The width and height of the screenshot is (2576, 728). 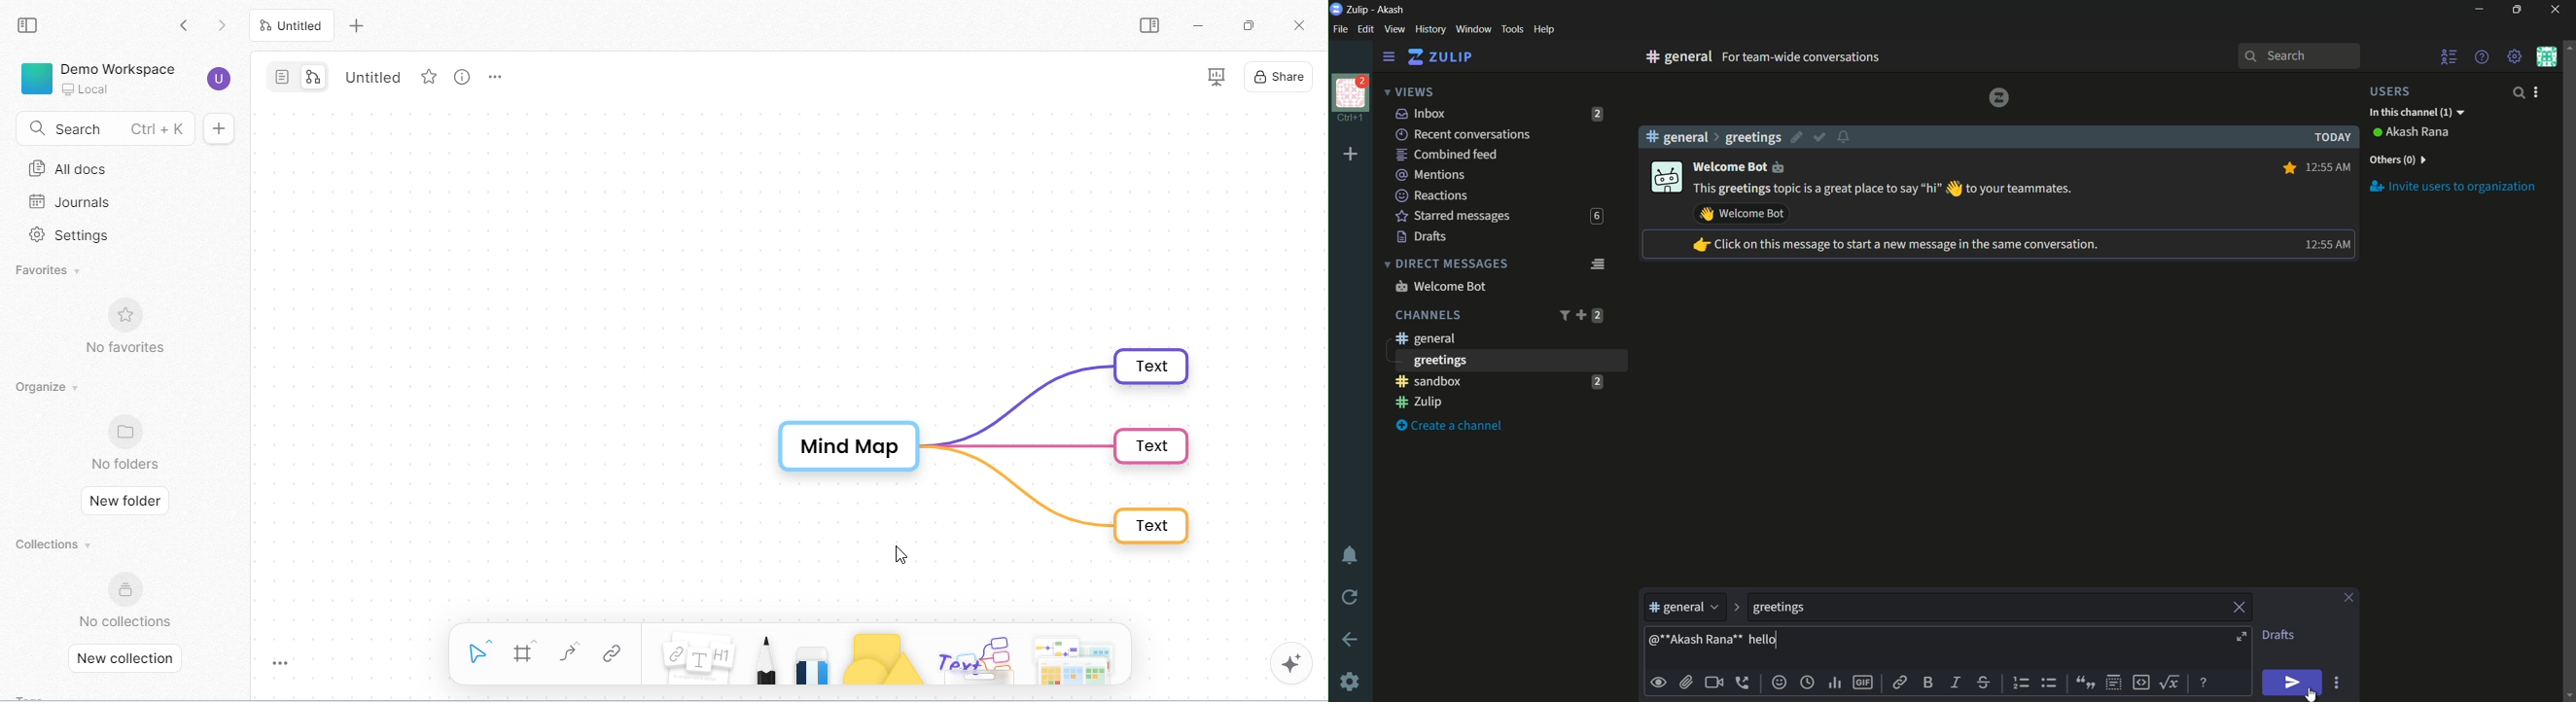 I want to click on general channel, so click(x=1685, y=610).